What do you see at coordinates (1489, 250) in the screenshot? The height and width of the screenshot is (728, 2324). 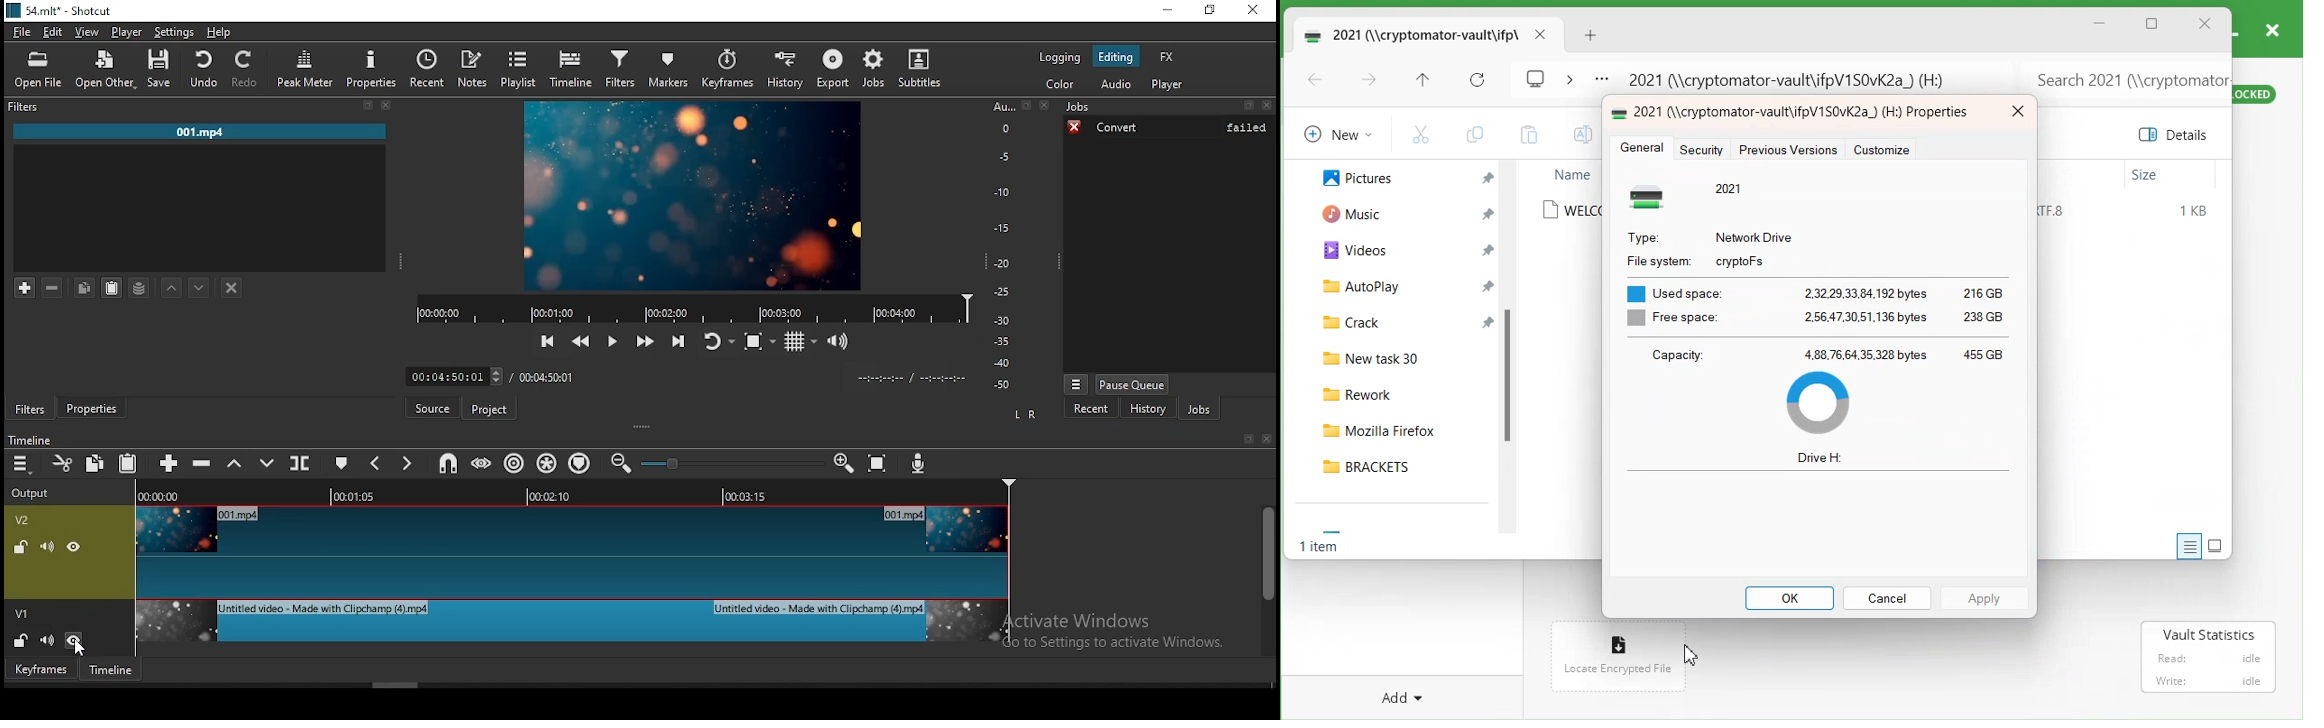 I see `Pin a file` at bounding box center [1489, 250].